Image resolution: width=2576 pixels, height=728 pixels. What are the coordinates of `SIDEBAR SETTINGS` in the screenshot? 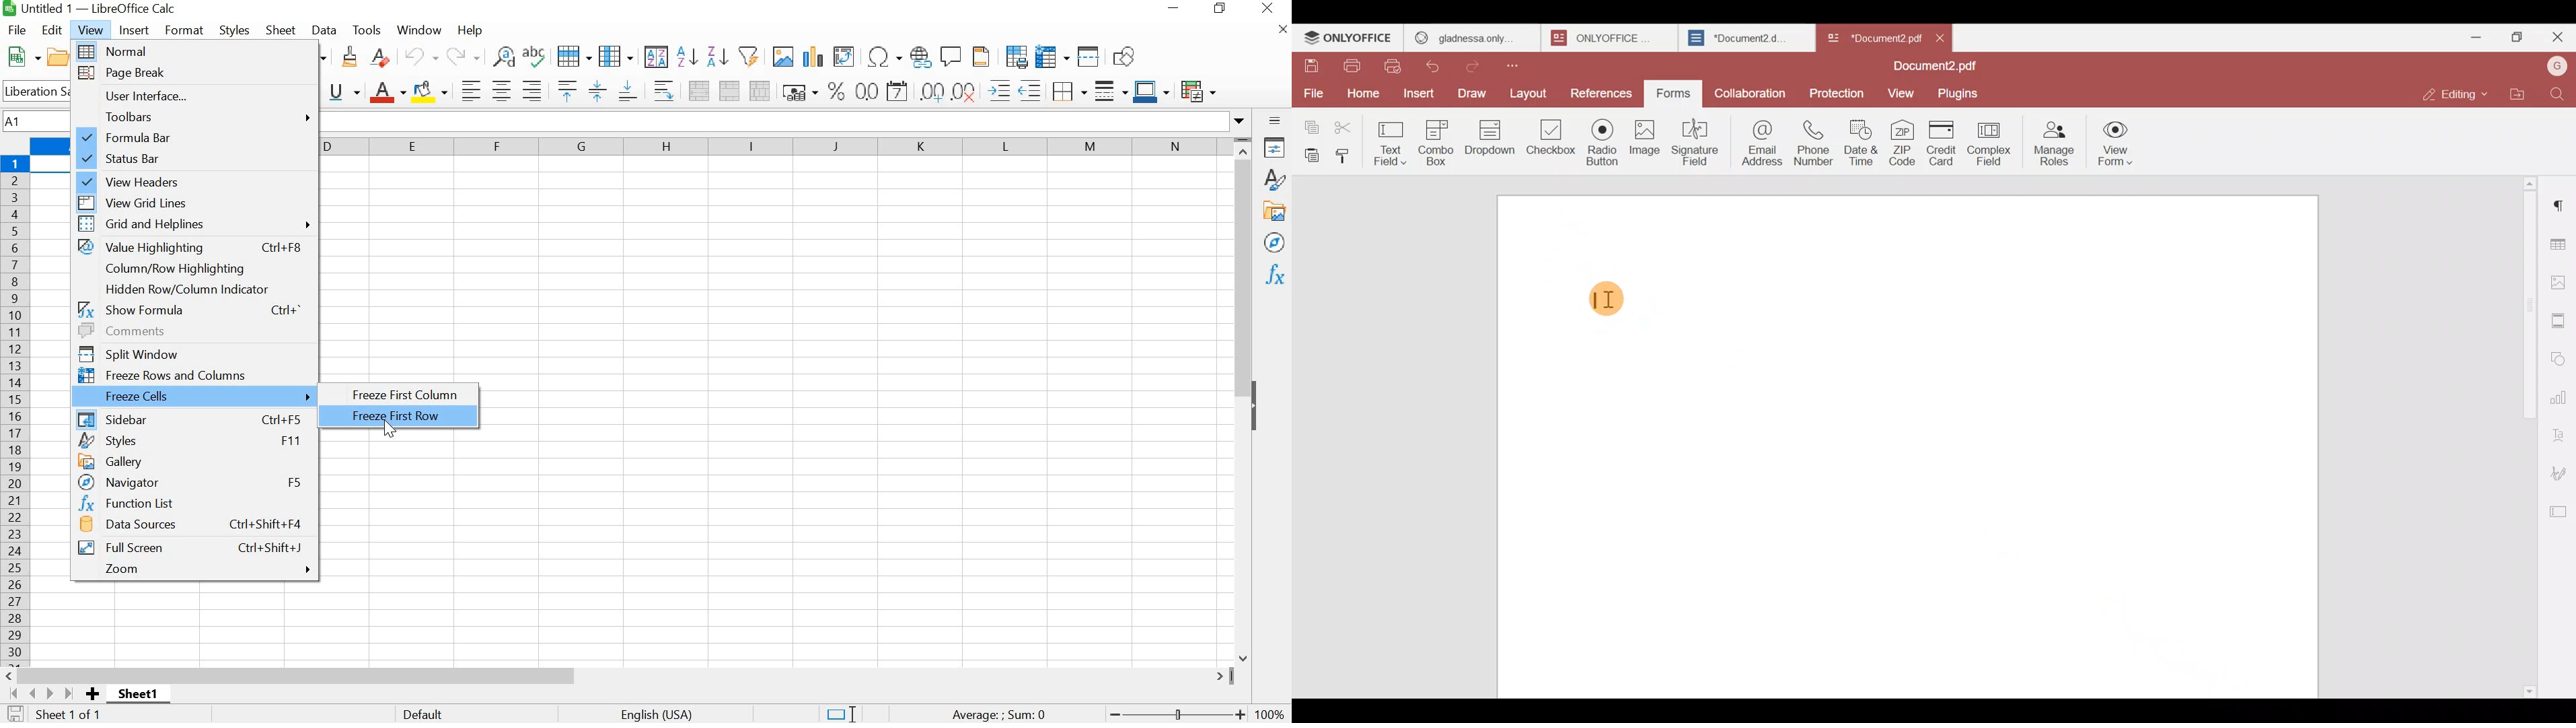 It's located at (1275, 121).